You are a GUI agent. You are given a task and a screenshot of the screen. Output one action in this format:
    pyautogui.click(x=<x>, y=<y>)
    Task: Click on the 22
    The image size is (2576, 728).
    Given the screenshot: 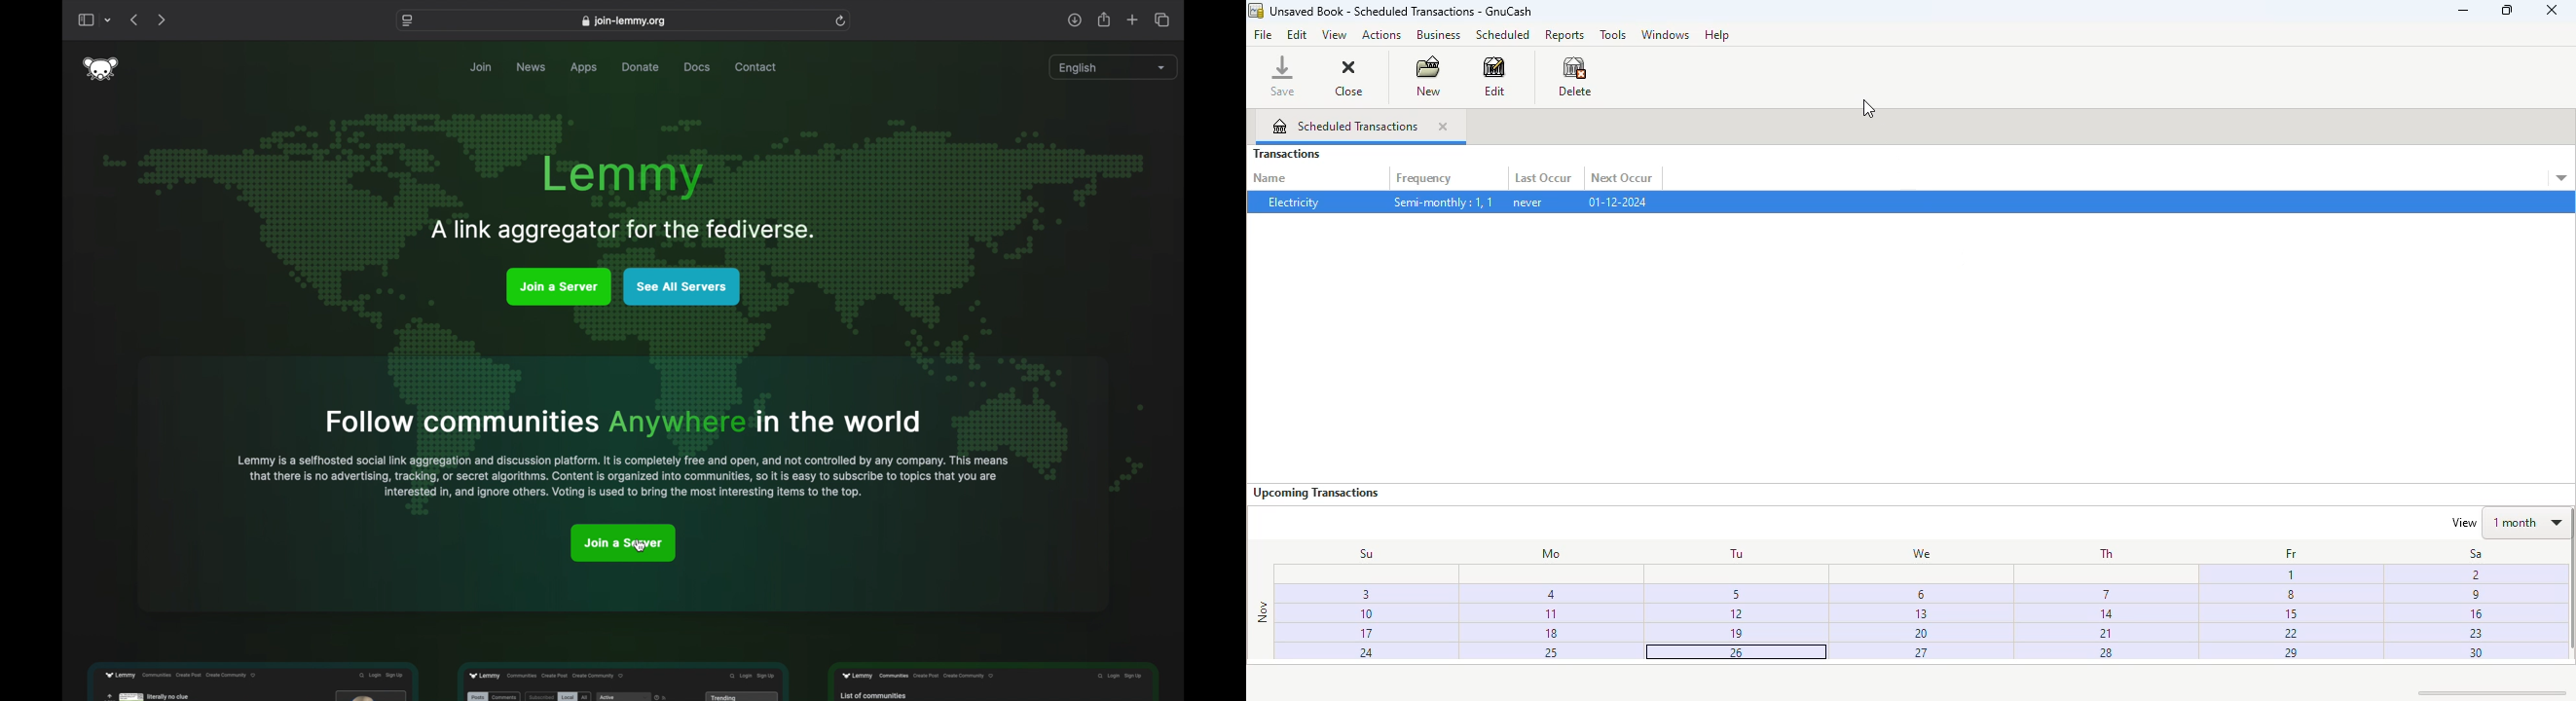 What is the action you would take?
    pyautogui.click(x=2291, y=633)
    